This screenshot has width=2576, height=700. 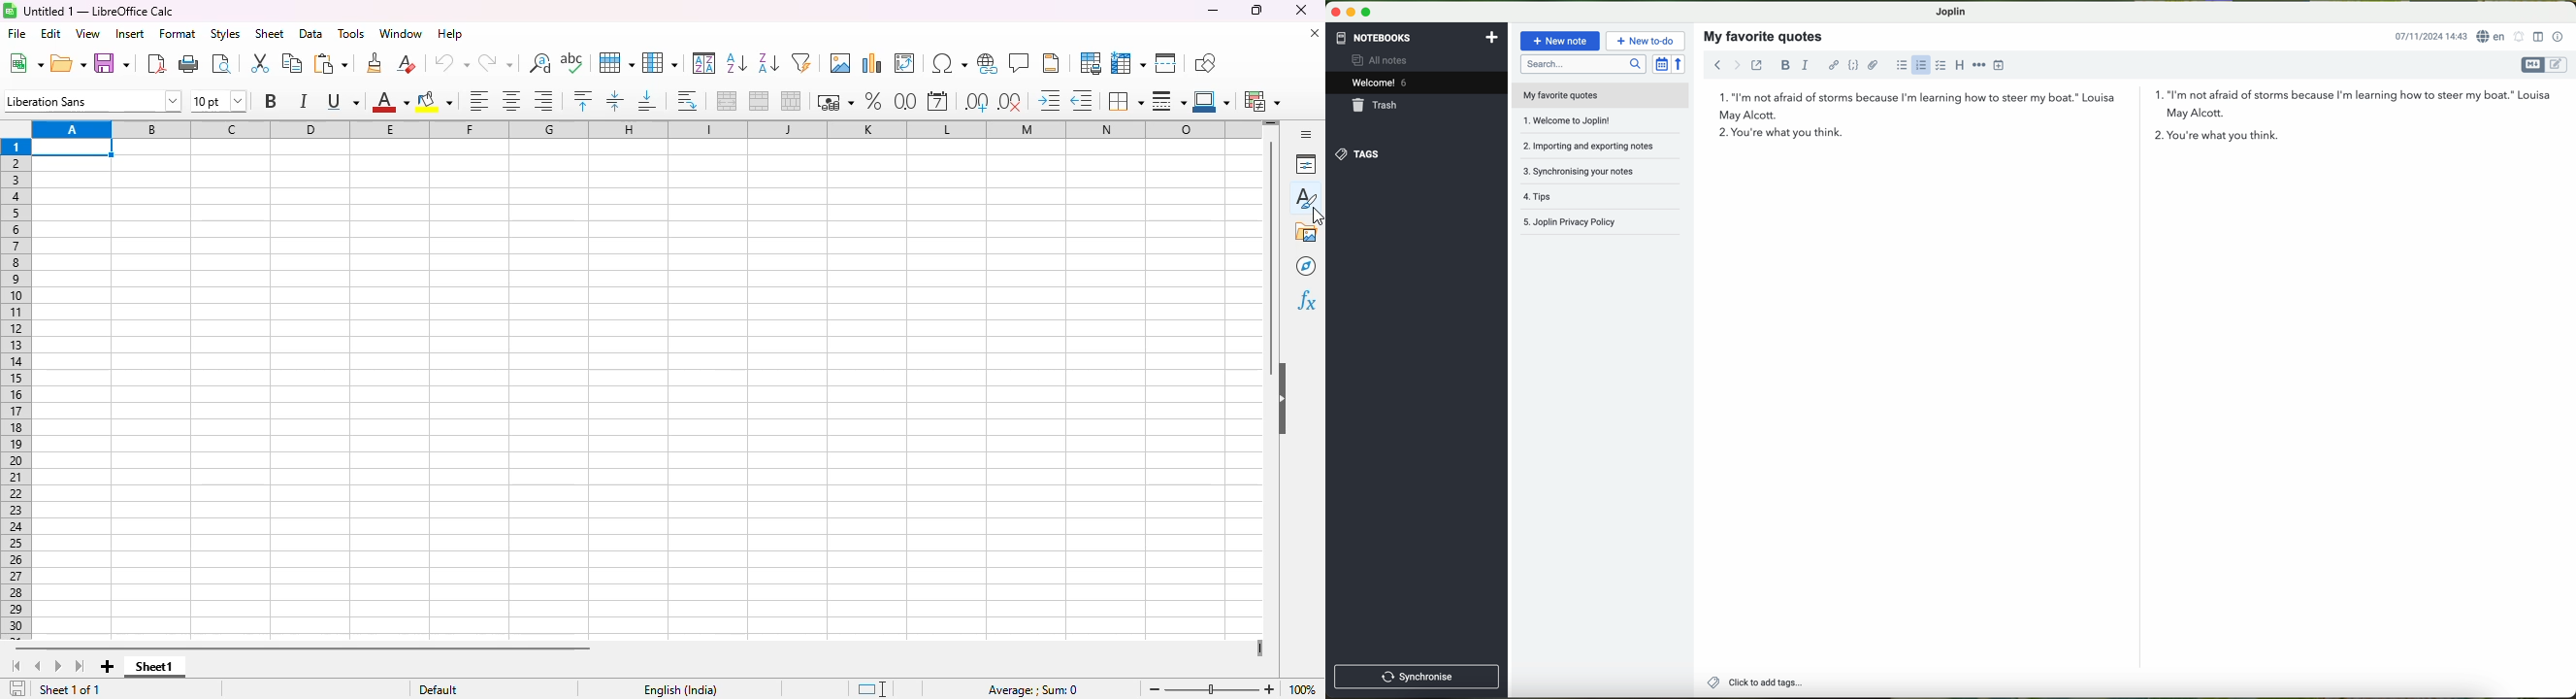 I want to click on clear direct formatting, so click(x=406, y=62).